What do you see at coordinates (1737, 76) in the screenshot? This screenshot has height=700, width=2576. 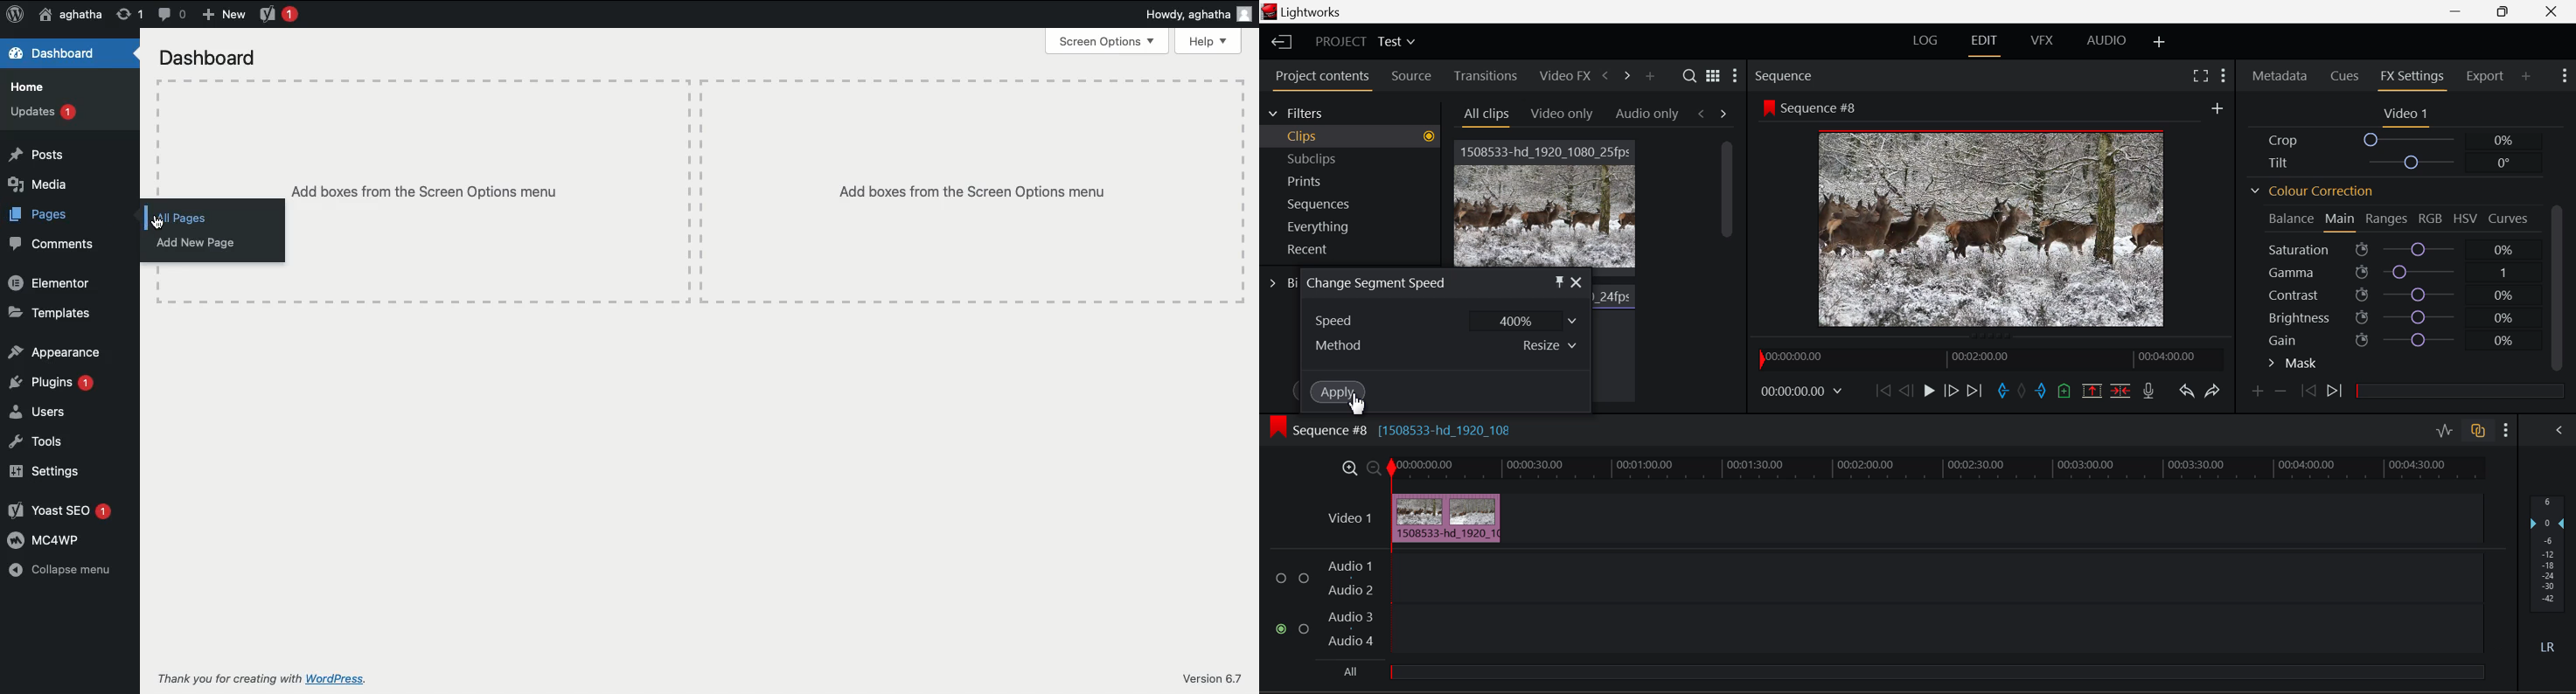 I see `Settings` at bounding box center [1737, 76].